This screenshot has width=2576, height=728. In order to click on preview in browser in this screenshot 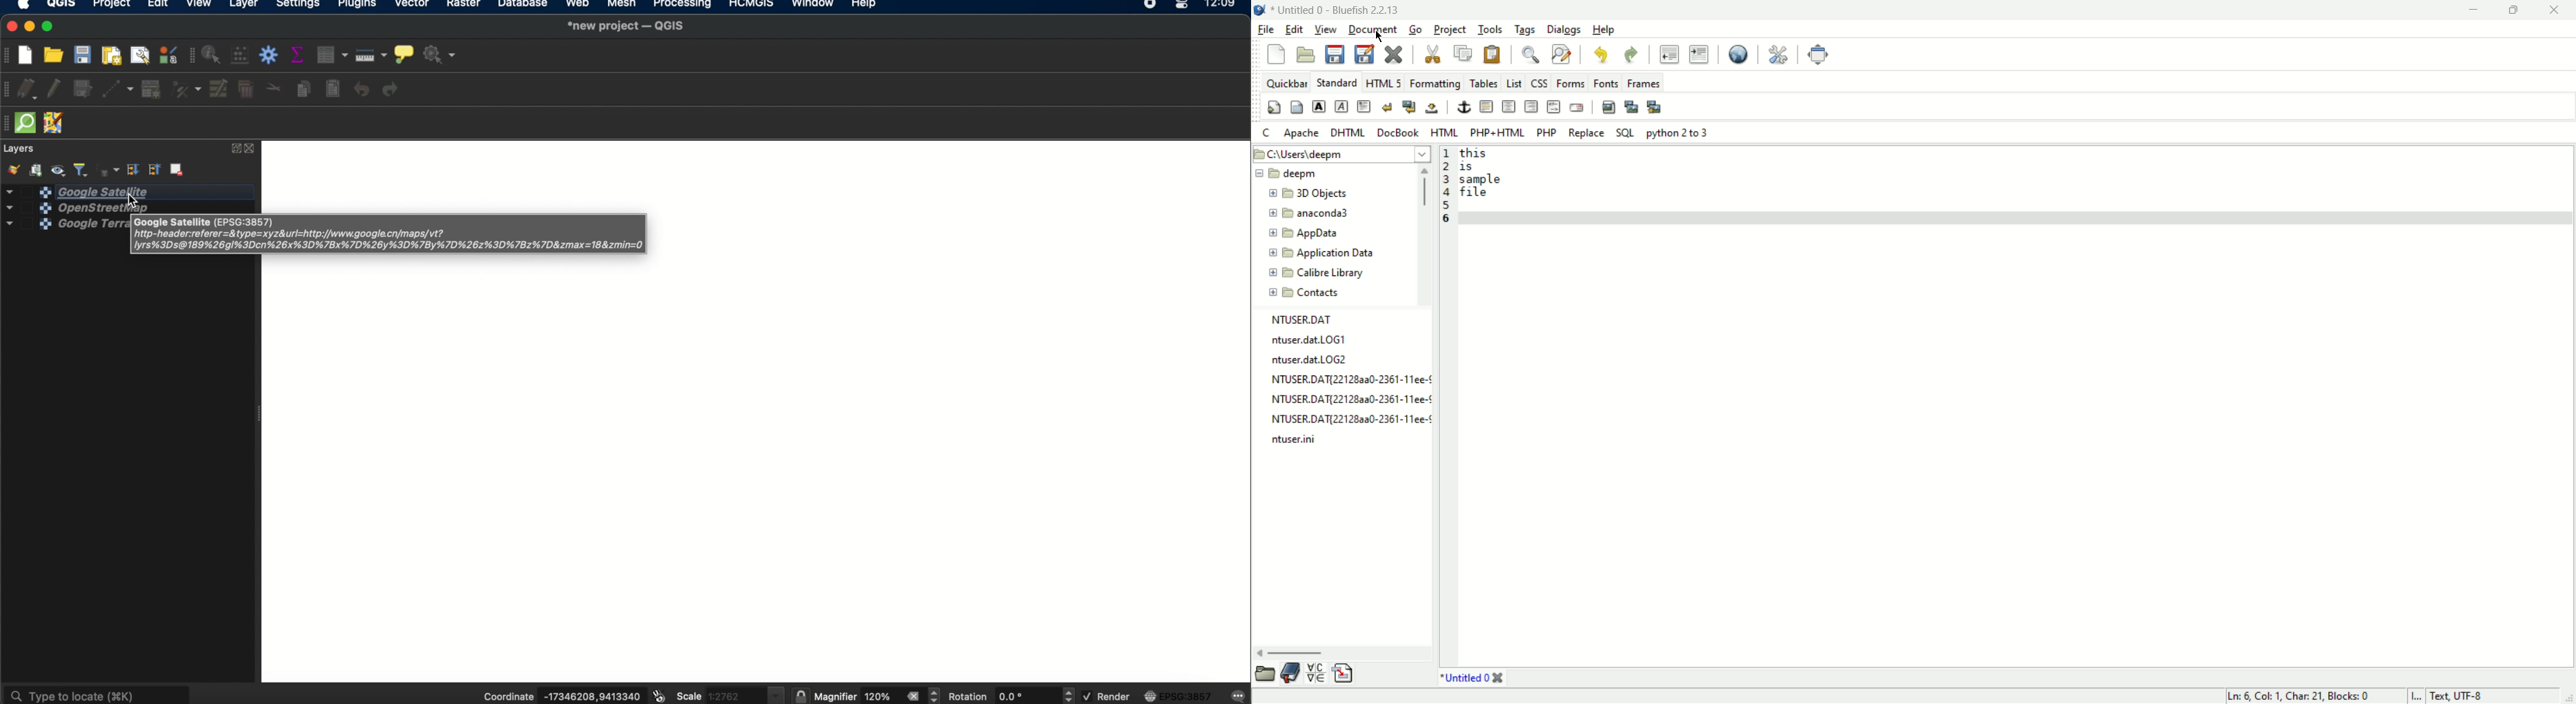, I will do `click(1736, 52)`.